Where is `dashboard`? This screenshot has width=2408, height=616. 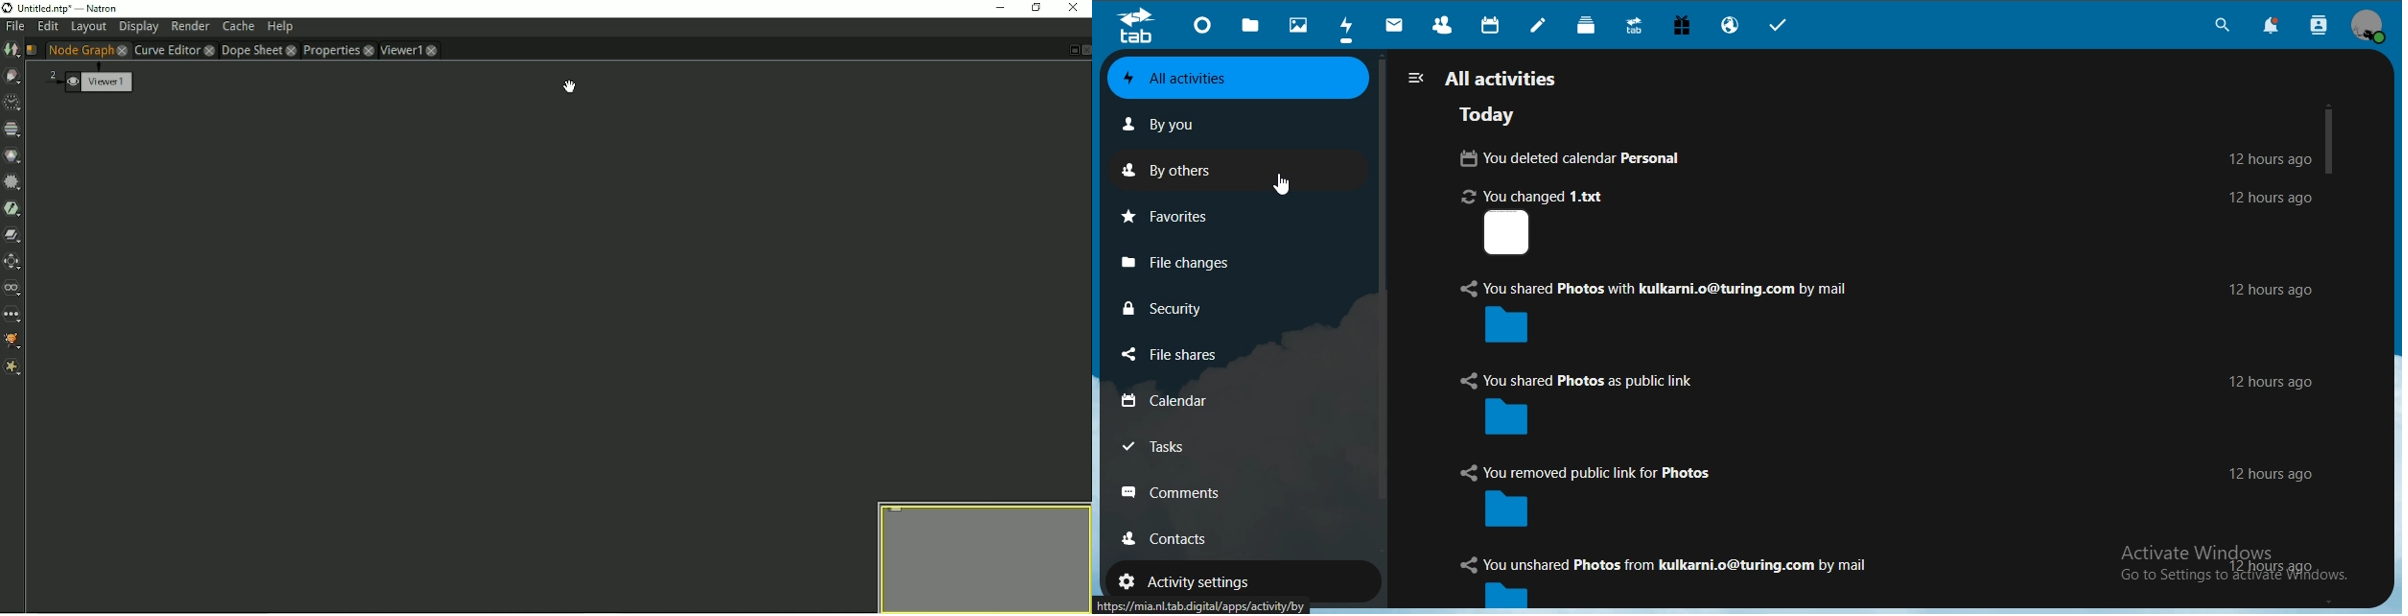
dashboard is located at coordinates (1200, 23).